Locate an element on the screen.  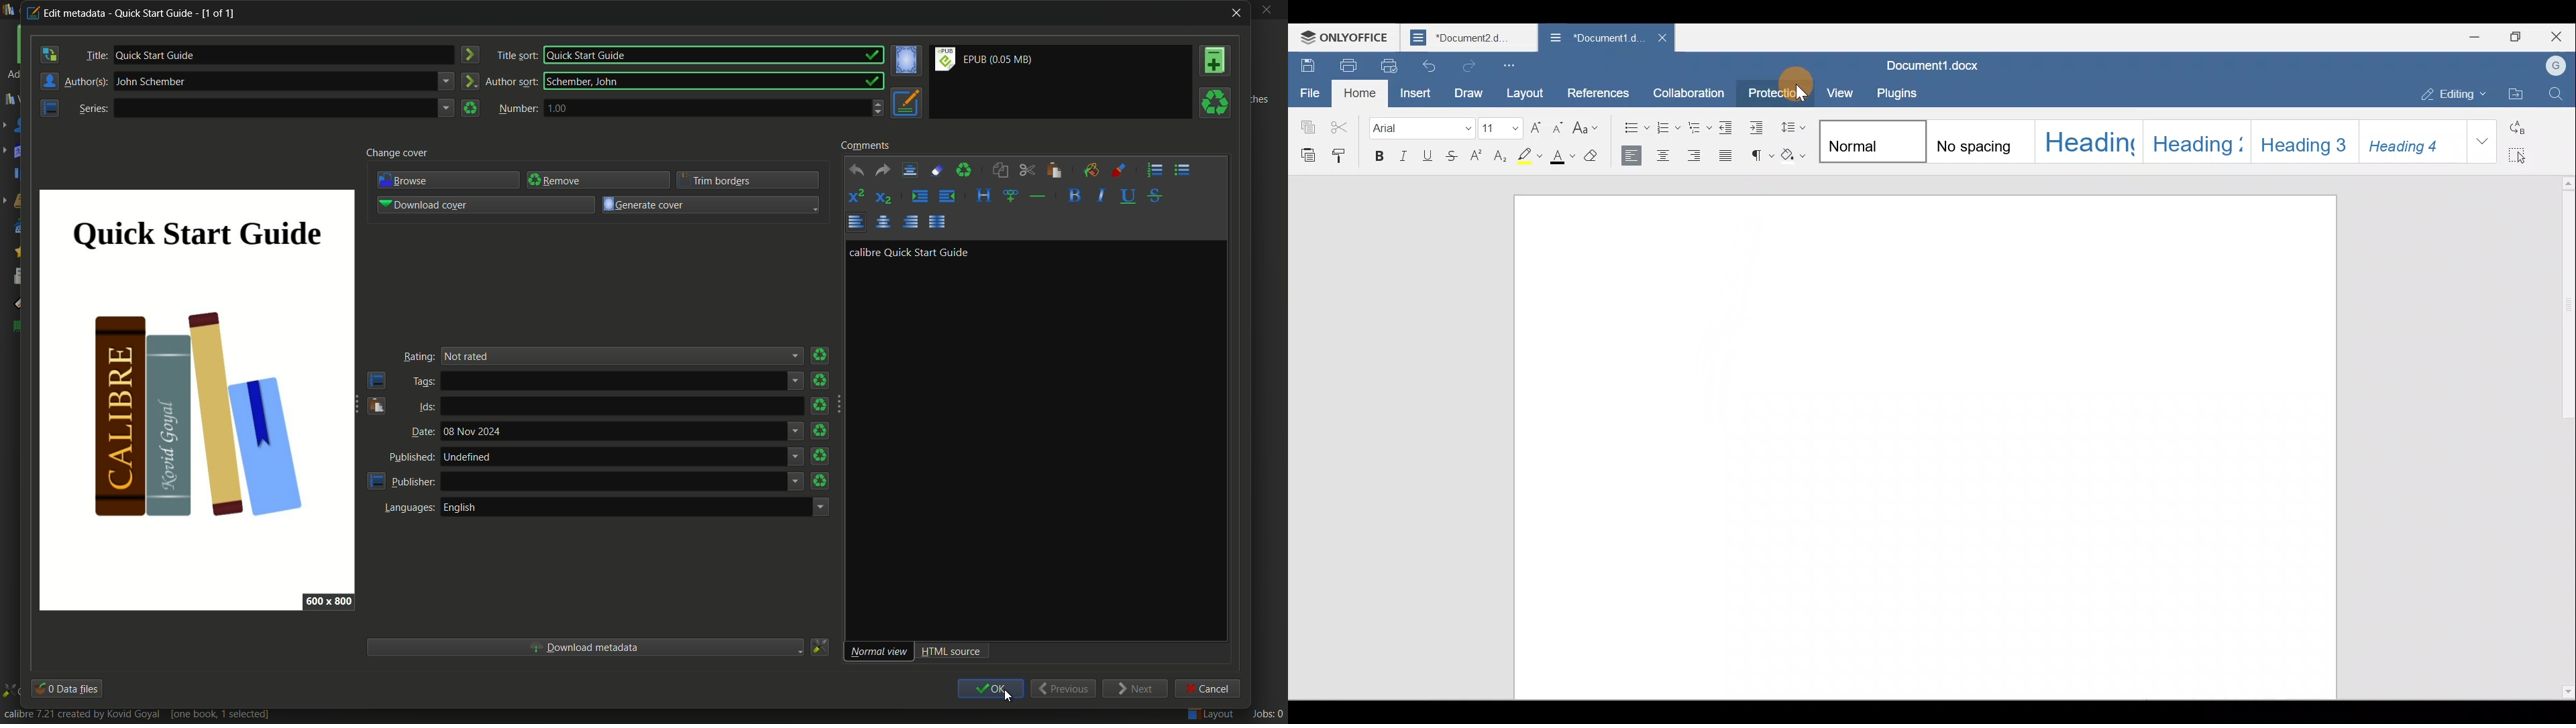
number is located at coordinates (517, 109).